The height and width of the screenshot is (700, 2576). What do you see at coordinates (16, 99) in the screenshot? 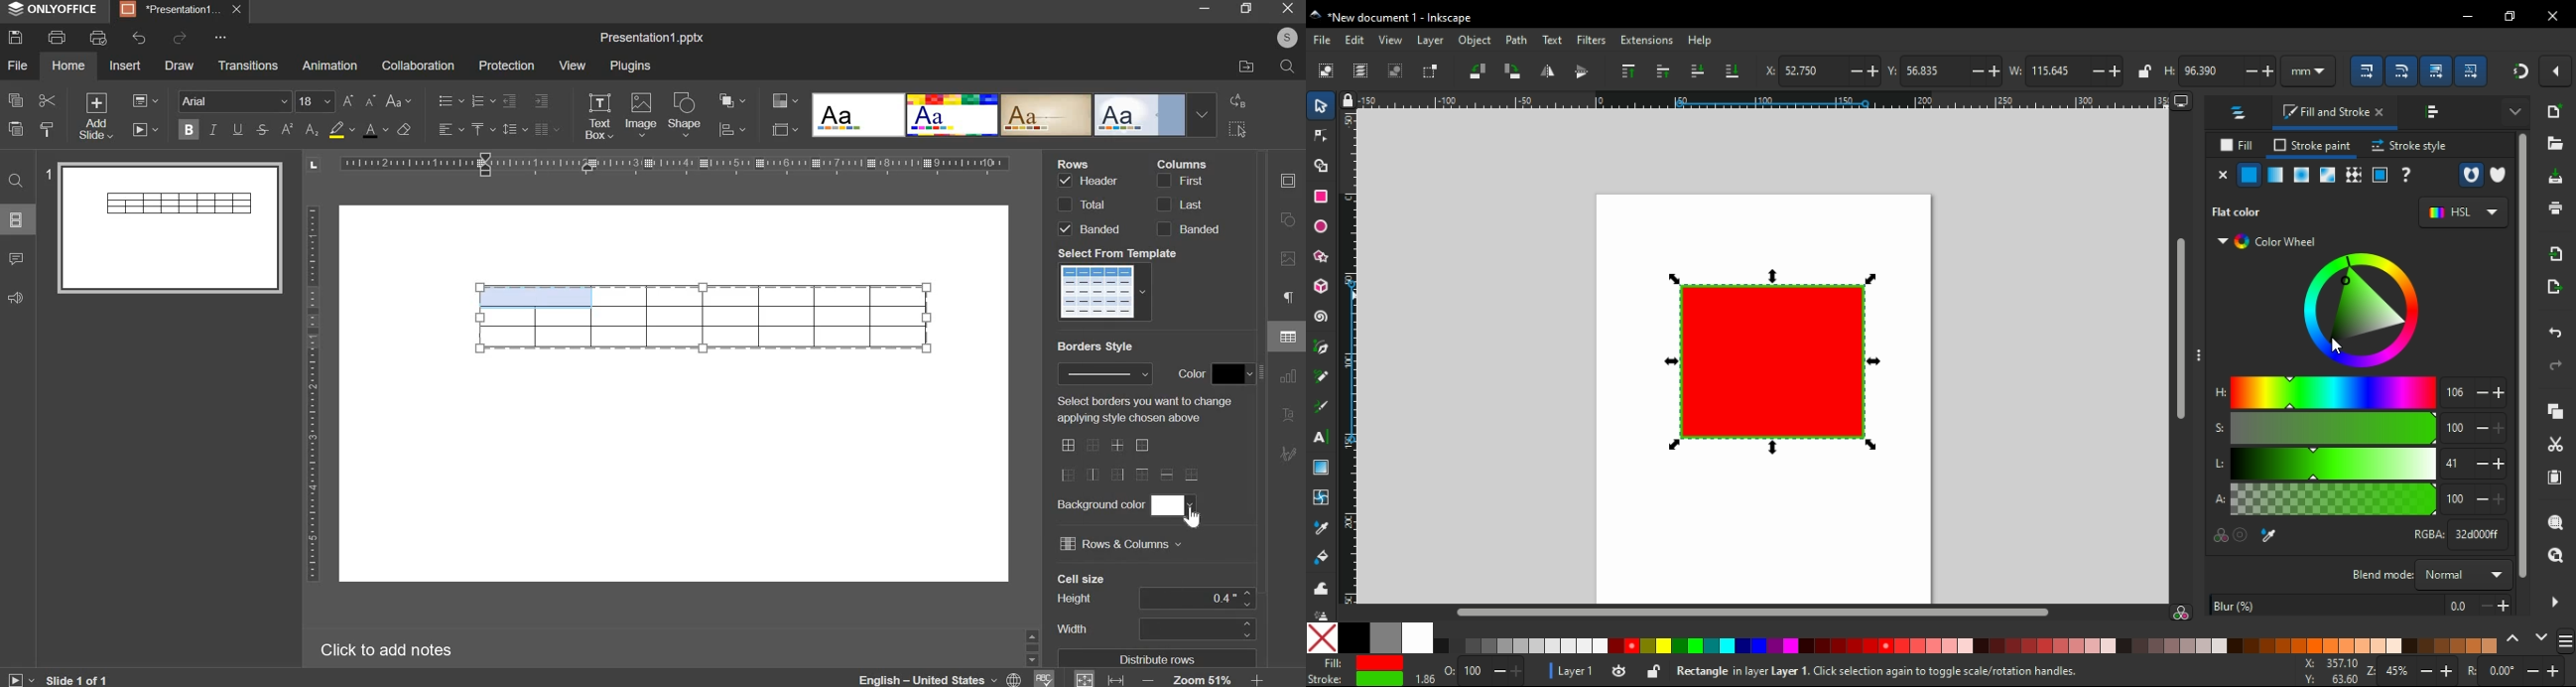
I see `copy` at bounding box center [16, 99].